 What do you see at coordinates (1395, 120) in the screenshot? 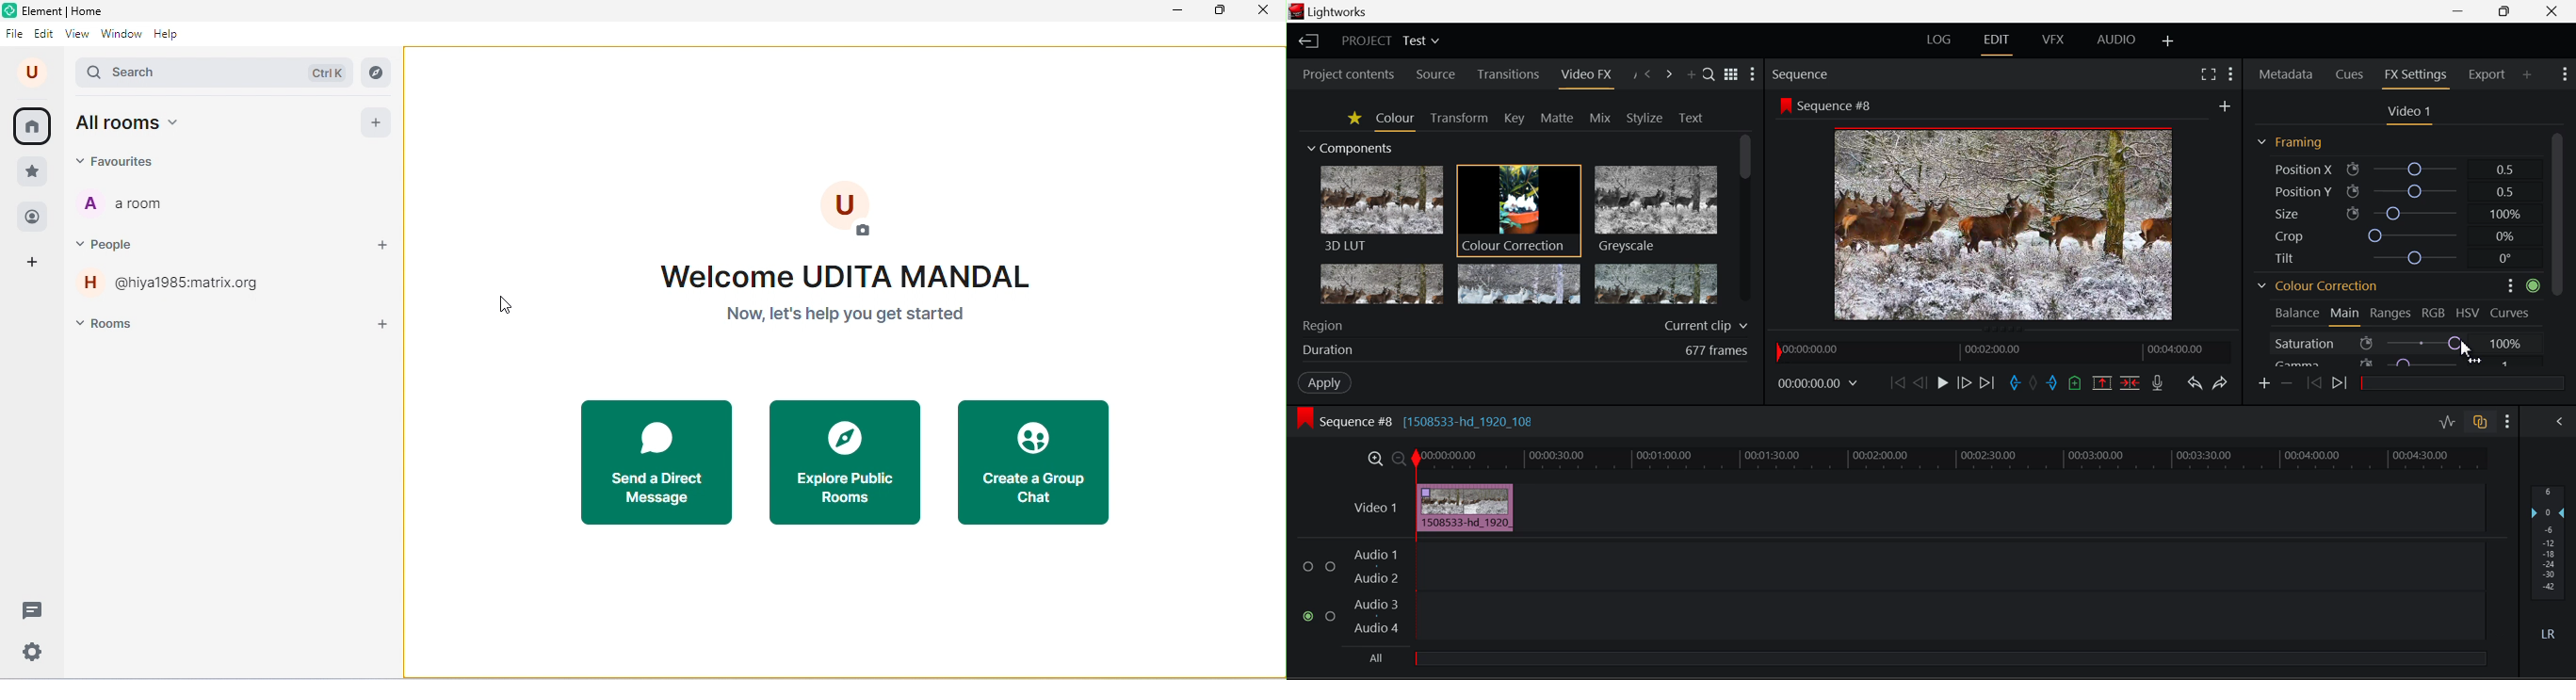
I see `Colour Tab Open` at bounding box center [1395, 120].